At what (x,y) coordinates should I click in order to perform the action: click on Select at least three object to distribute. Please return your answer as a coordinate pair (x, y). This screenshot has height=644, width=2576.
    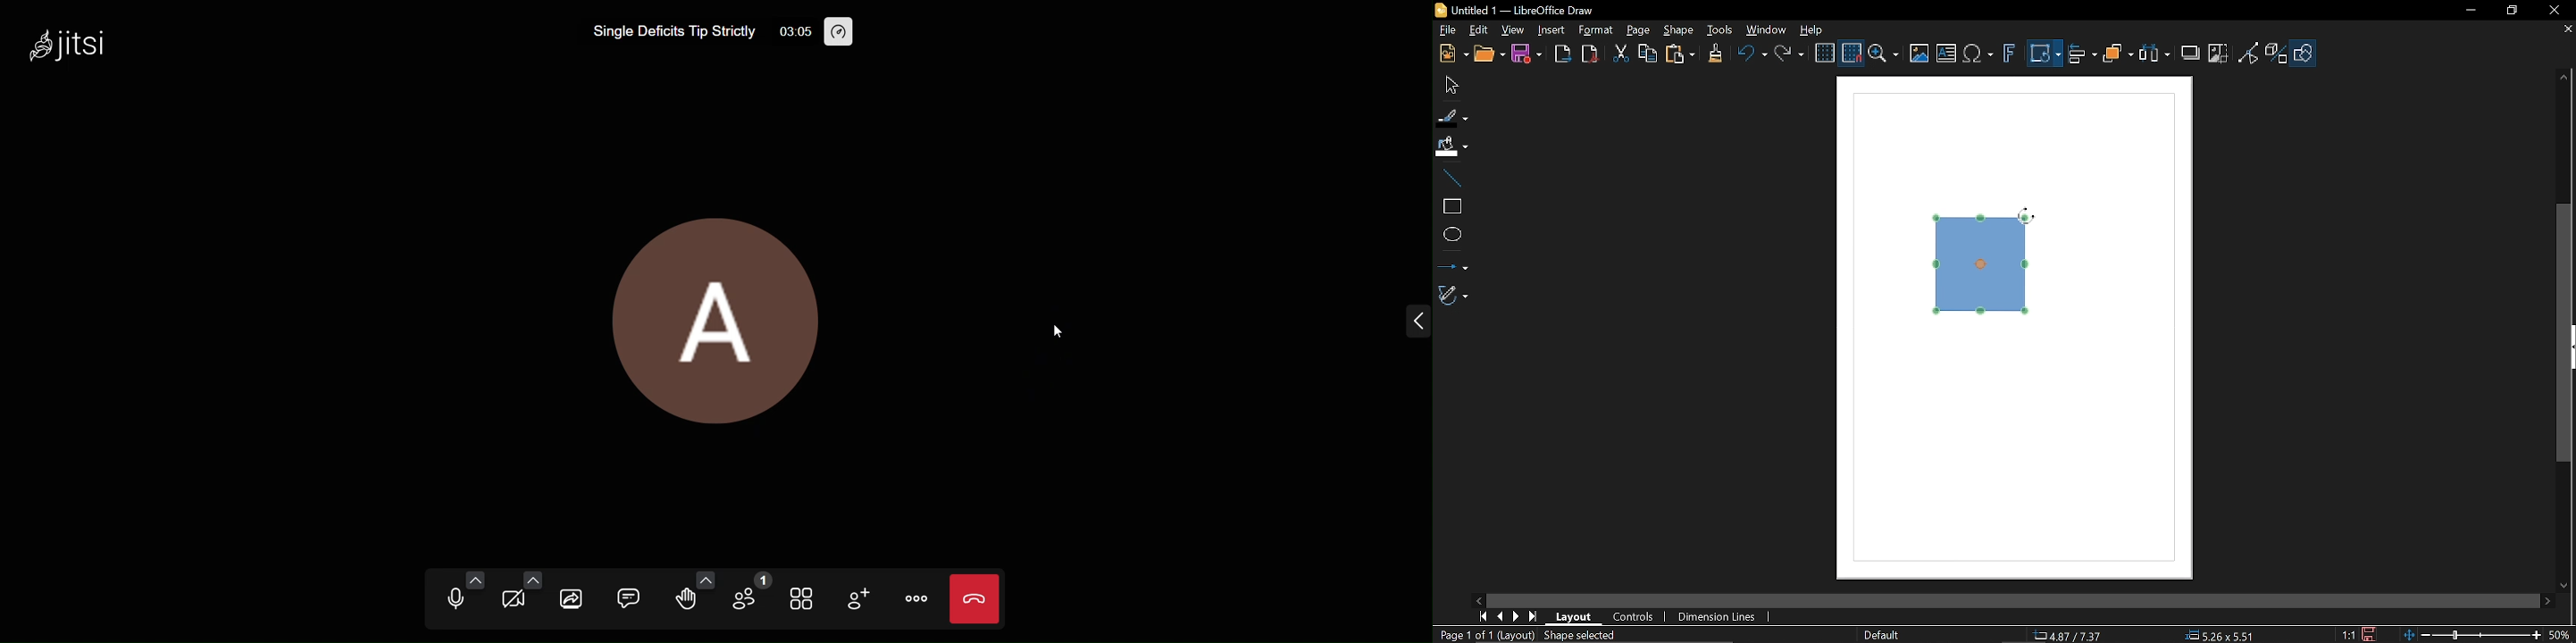
    Looking at the image, I should click on (2155, 55).